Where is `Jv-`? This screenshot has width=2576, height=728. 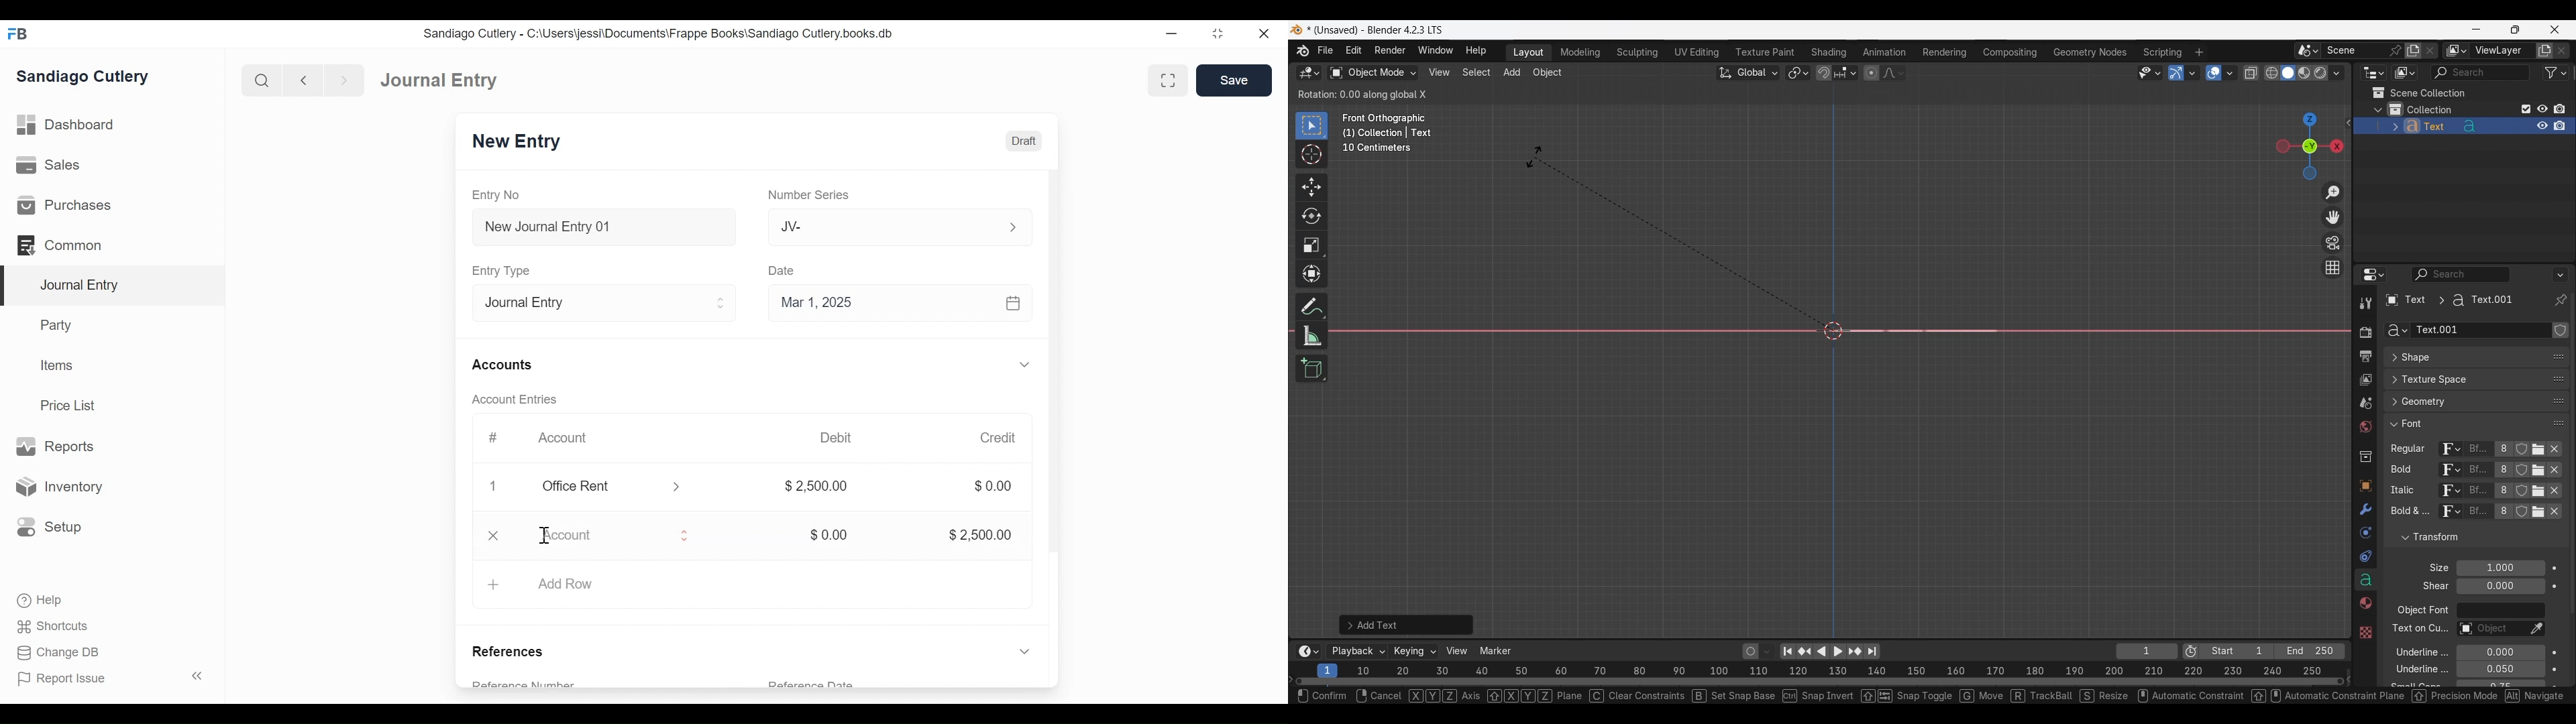
Jv- is located at coordinates (891, 227).